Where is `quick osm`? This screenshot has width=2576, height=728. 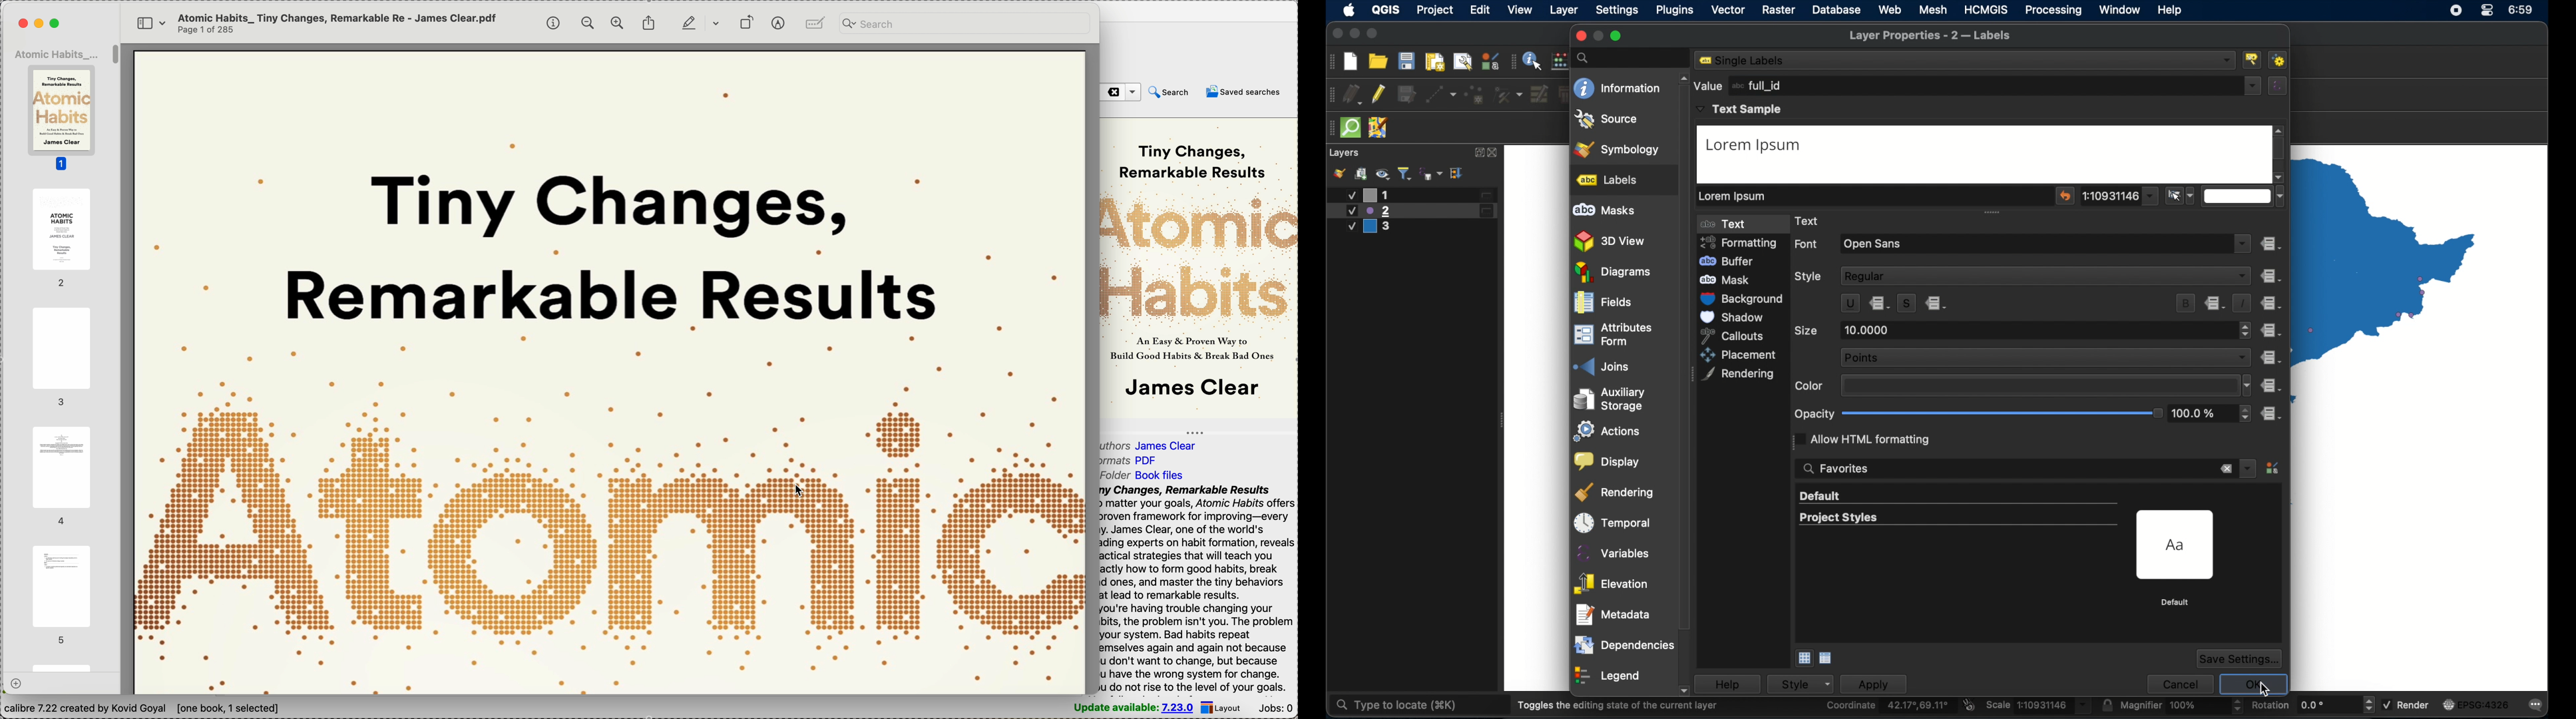 quick osm is located at coordinates (1351, 128).